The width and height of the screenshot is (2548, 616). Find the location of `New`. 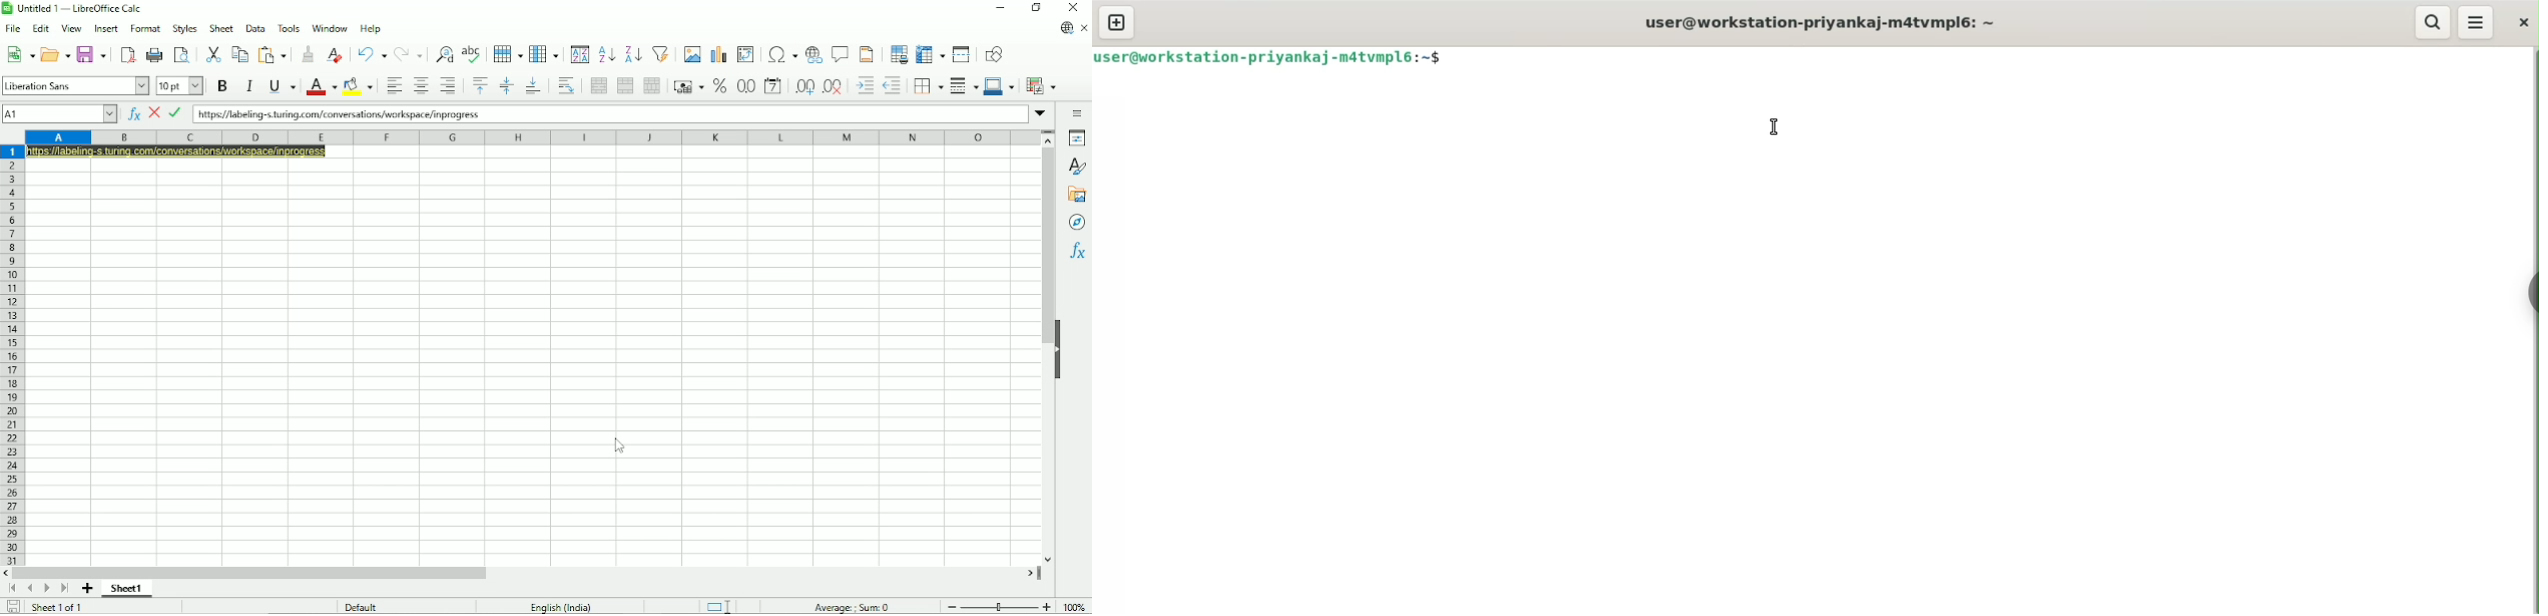

New is located at coordinates (18, 54).